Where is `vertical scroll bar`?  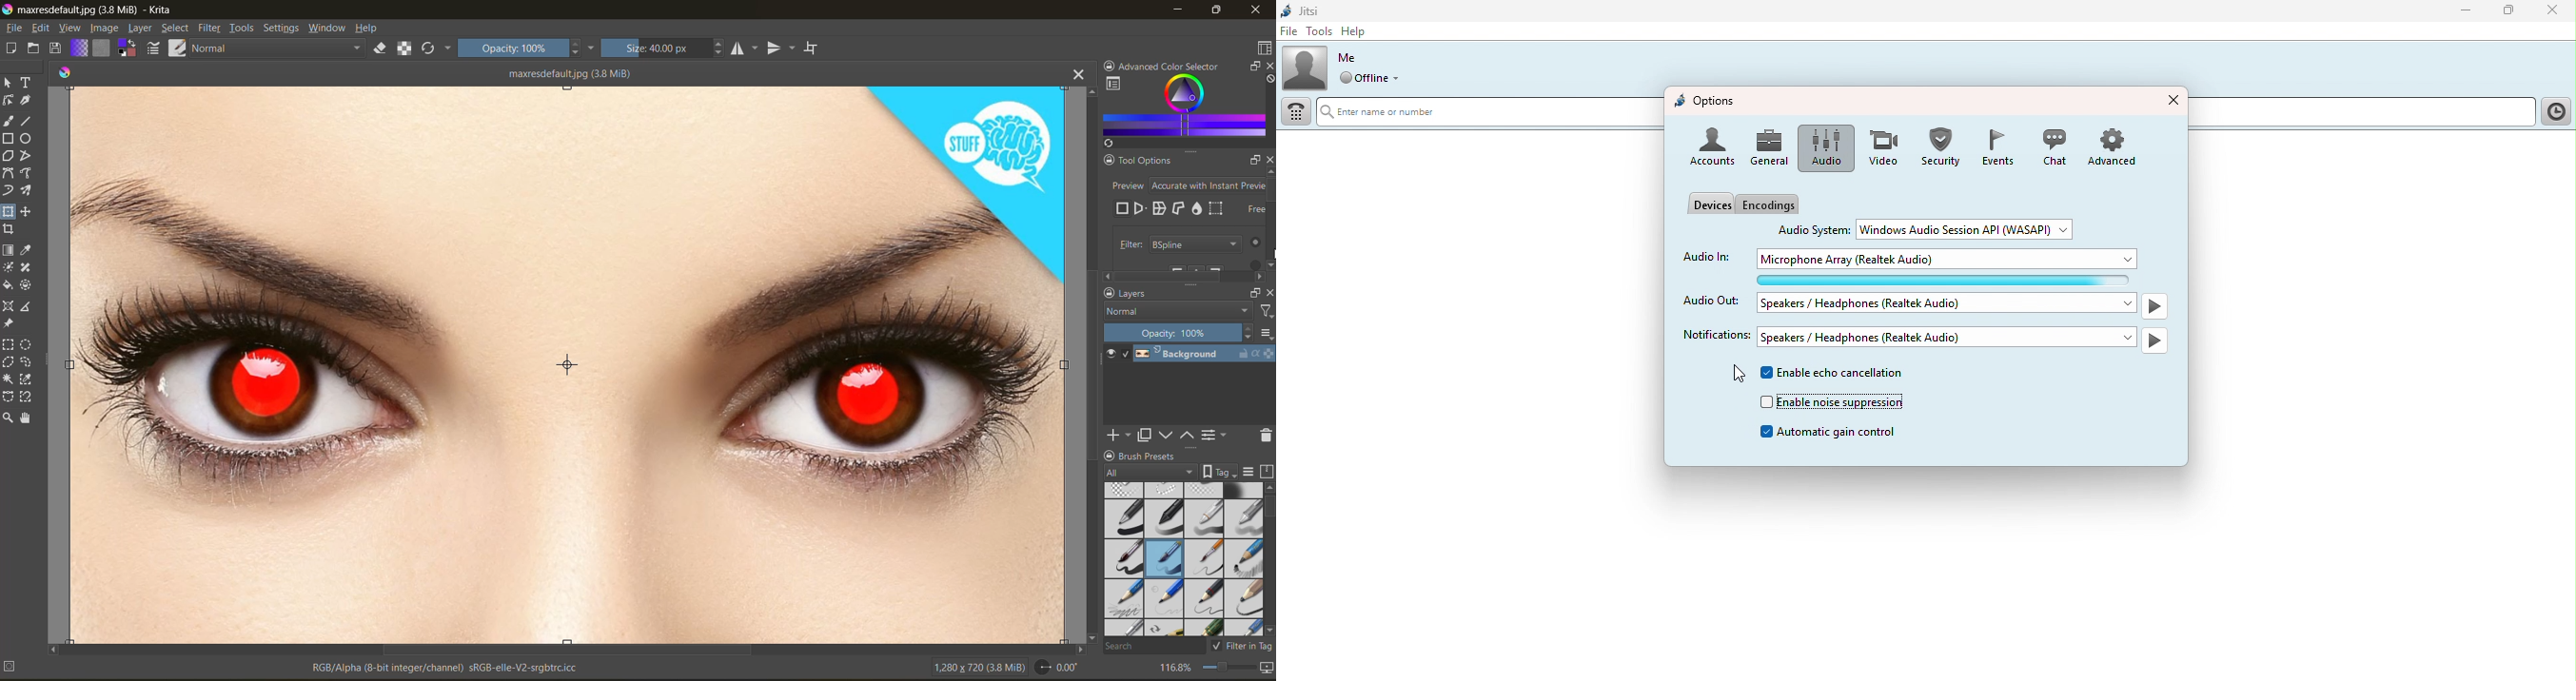 vertical scroll bar is located at coordinates (1090, 364).